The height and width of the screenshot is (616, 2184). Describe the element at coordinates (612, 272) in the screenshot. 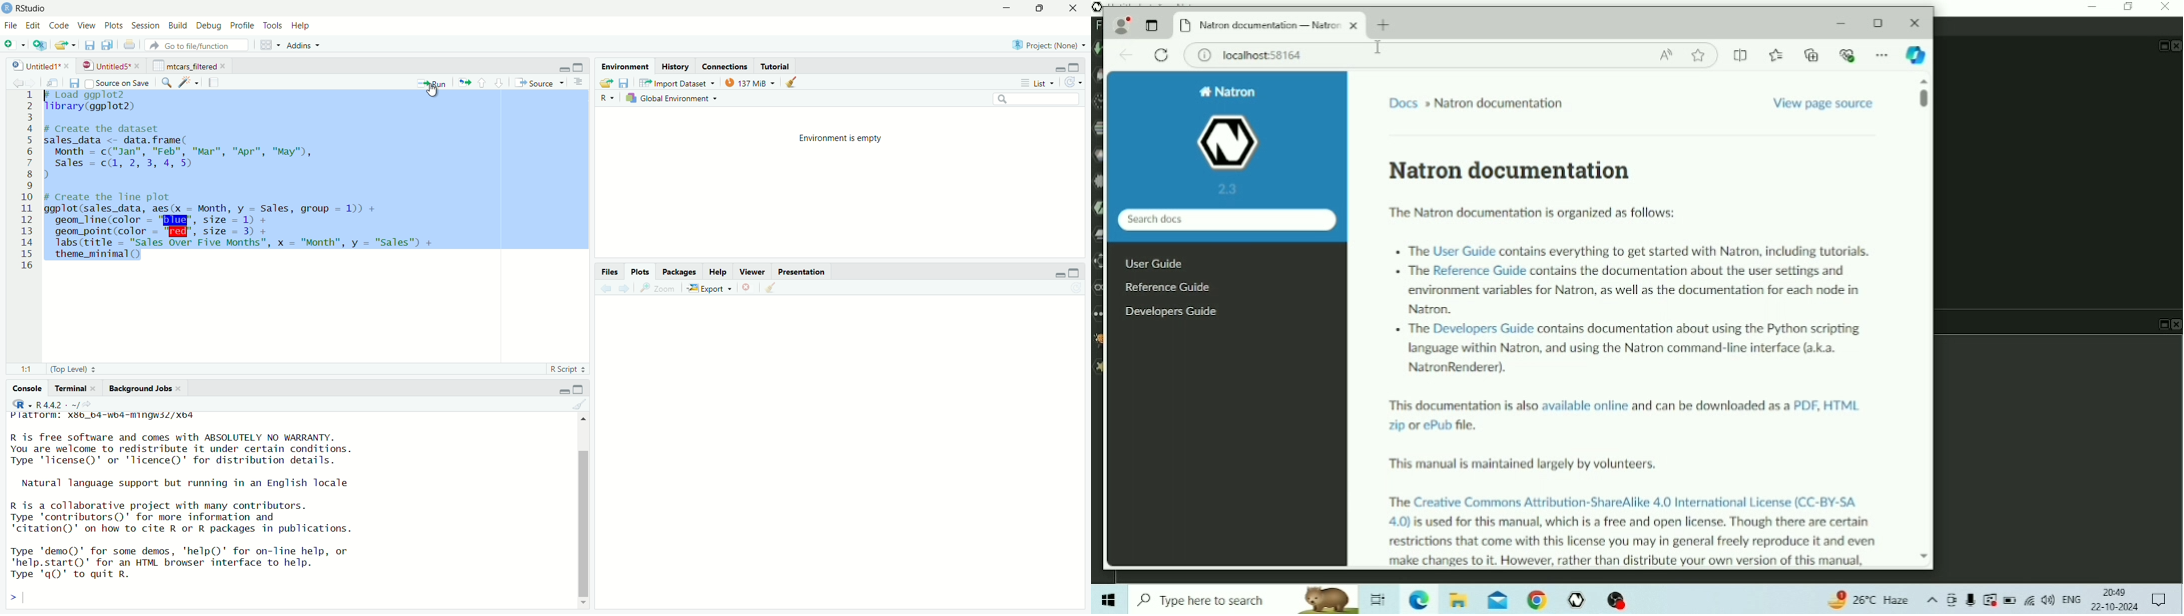

I see `files` at that location.